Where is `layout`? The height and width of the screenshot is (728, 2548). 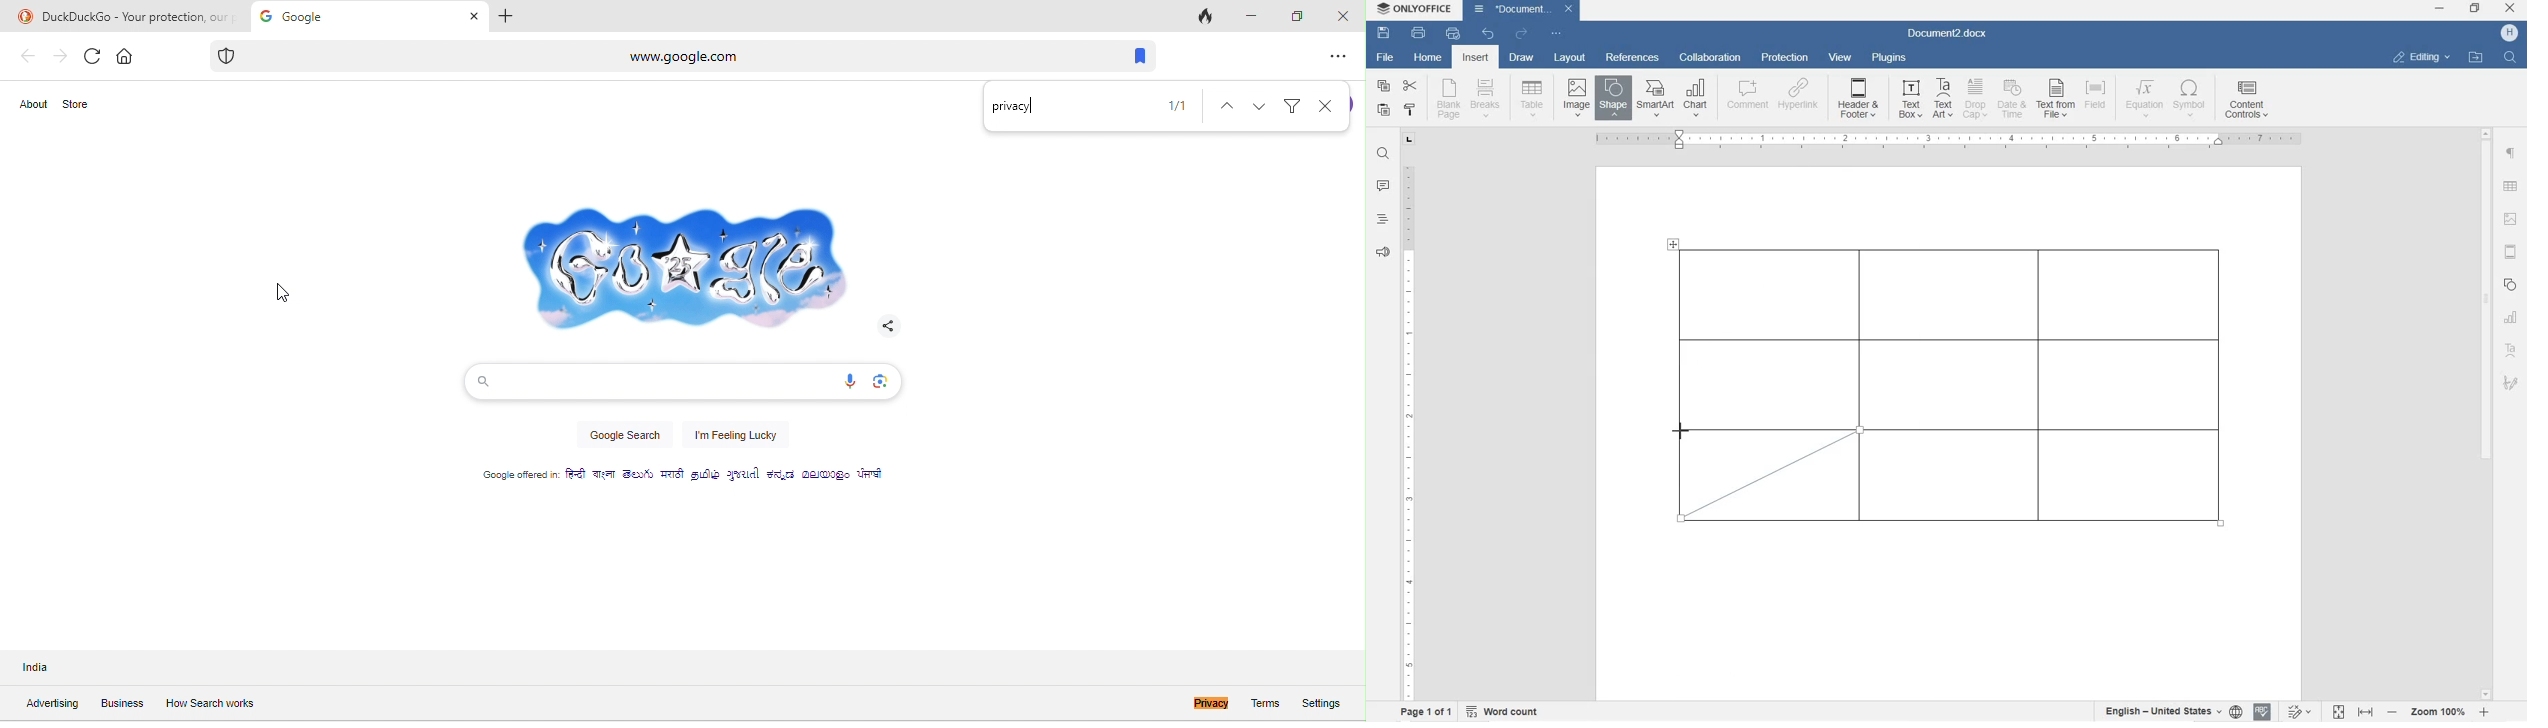 layout is located at coordinates (1571, 58).